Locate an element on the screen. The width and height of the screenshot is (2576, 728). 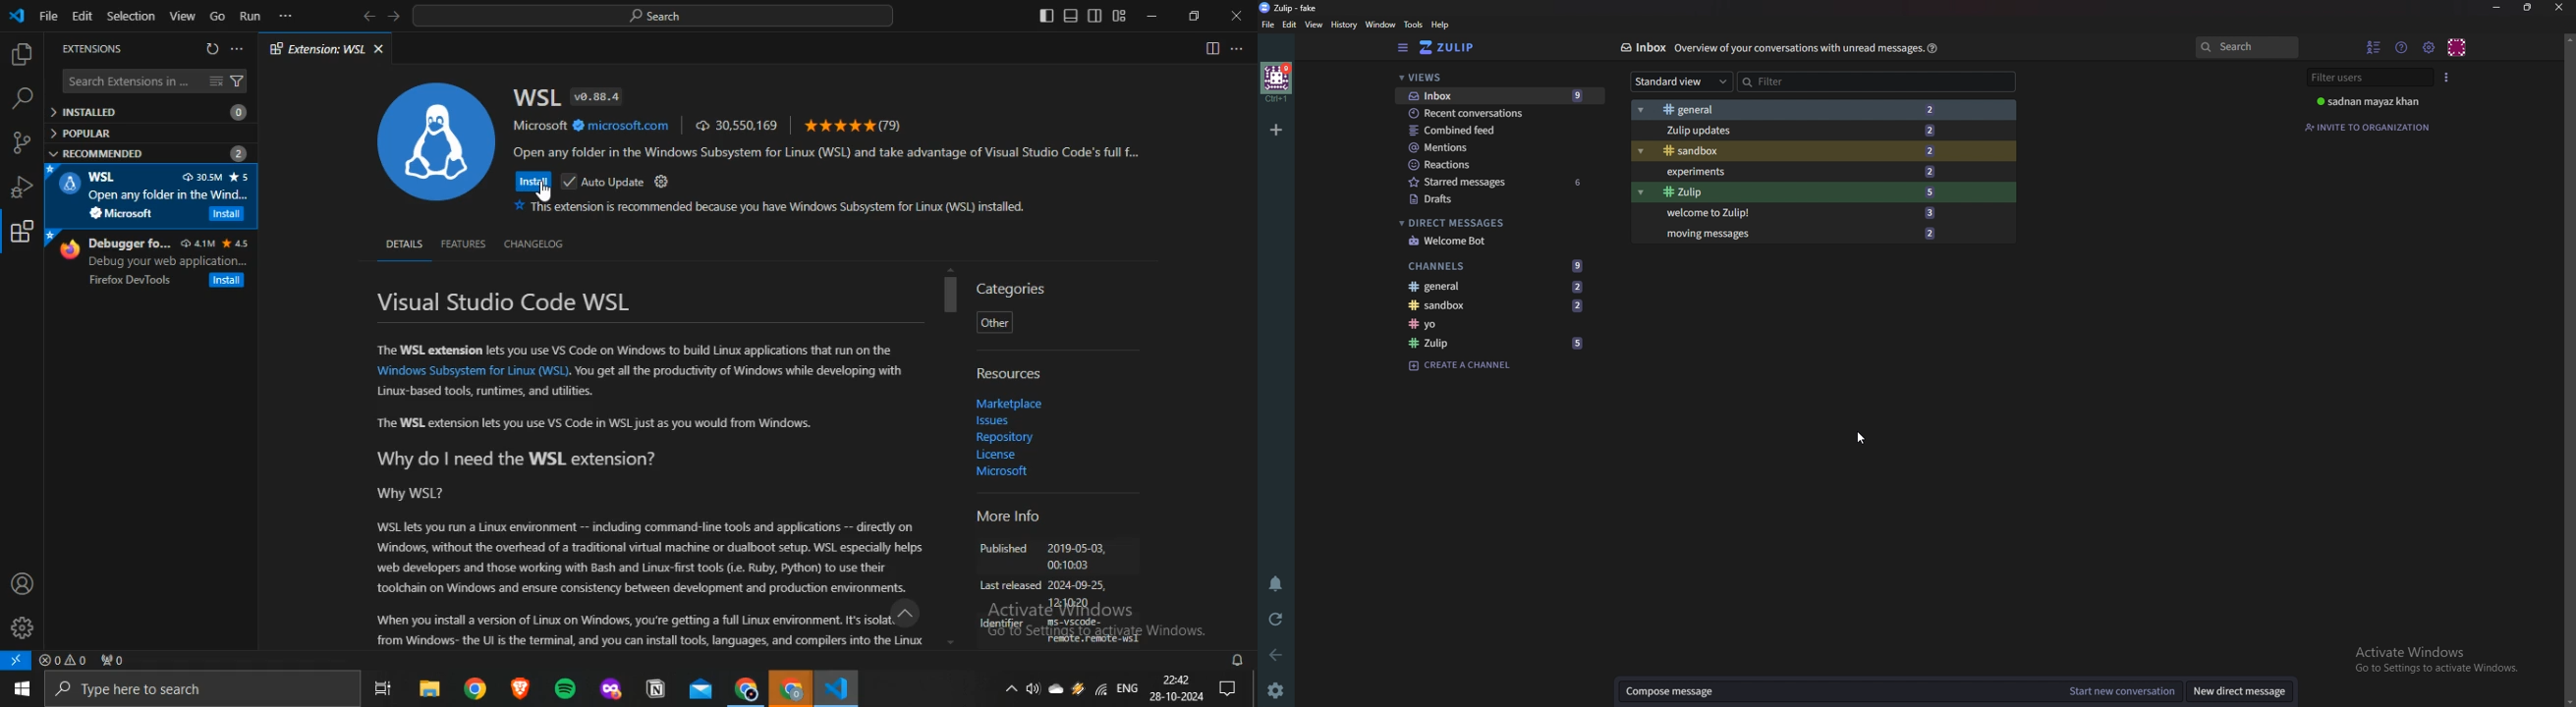
RECOMMENDED is located at coordinates (149, 153).